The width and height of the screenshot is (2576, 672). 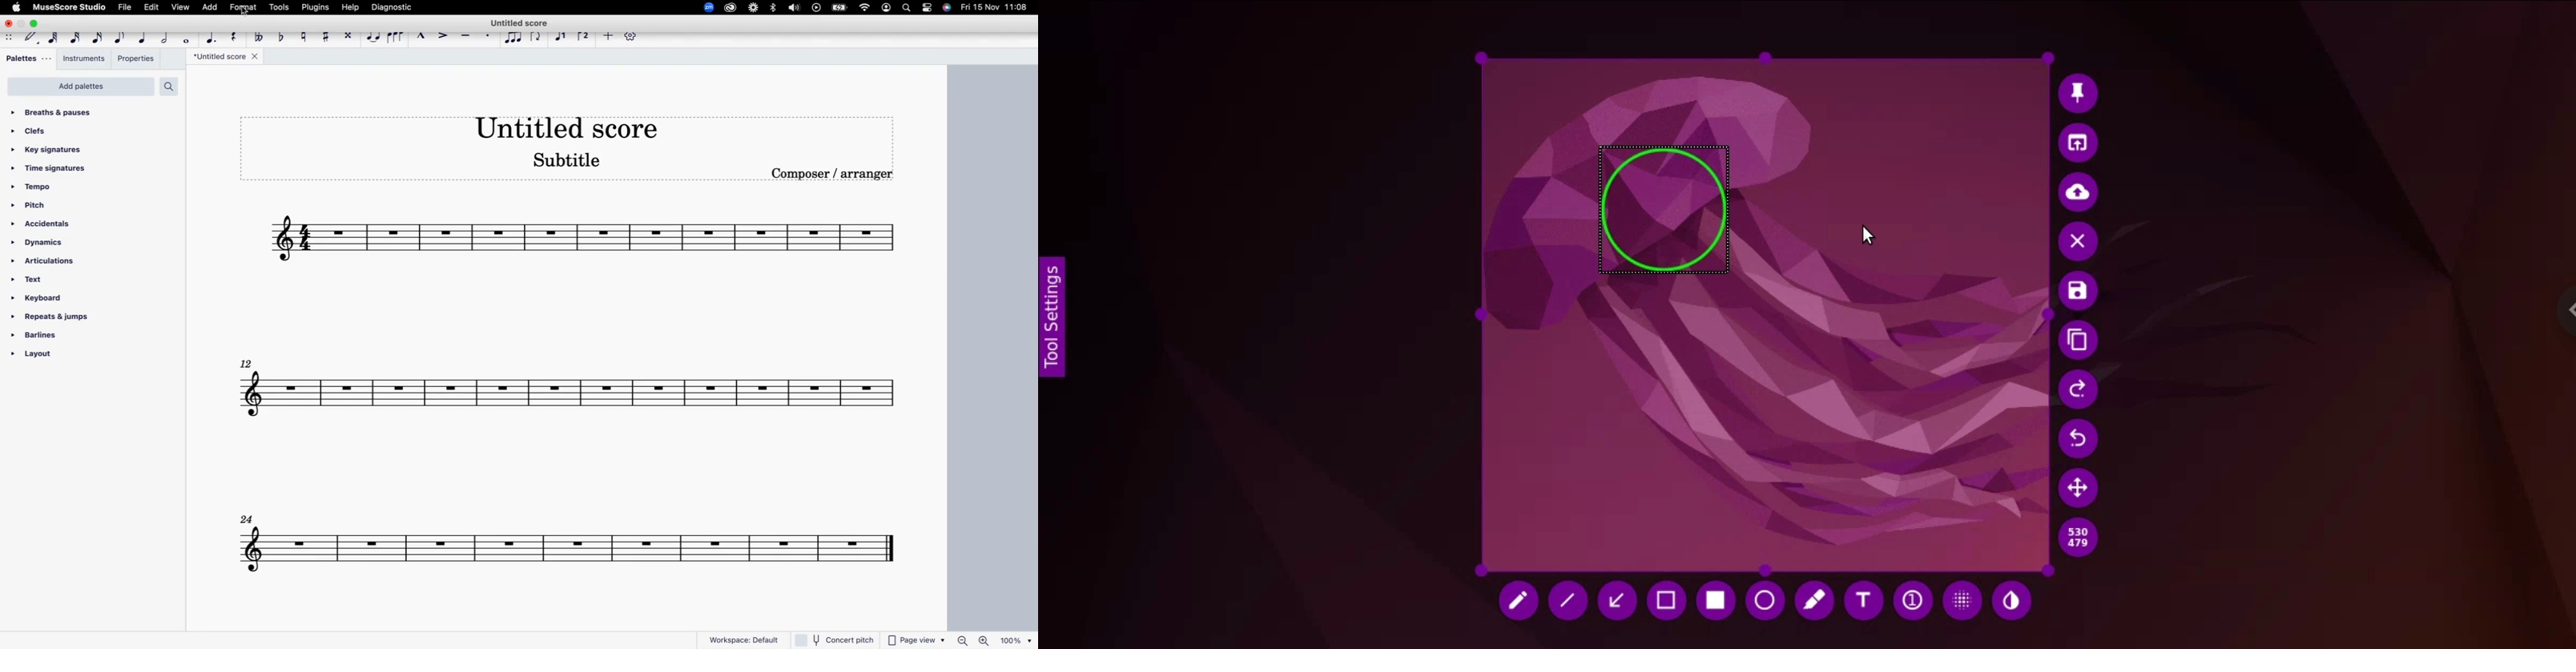 I want to click on bluetooth, so click(x=774, y=9).